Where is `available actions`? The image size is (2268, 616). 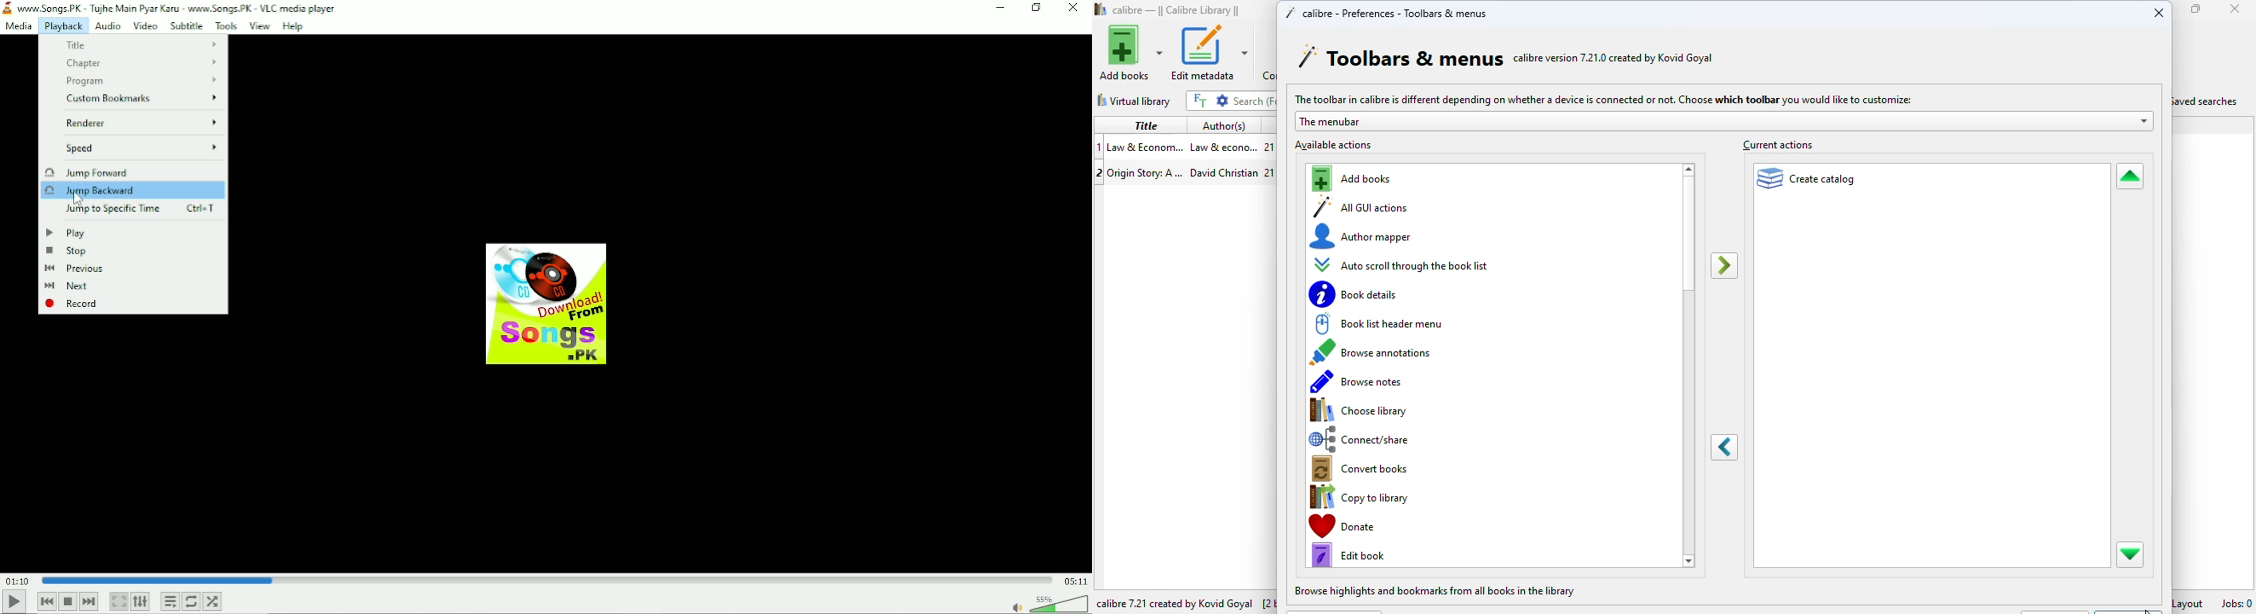 available actions is located at coordinates (1334, 145).